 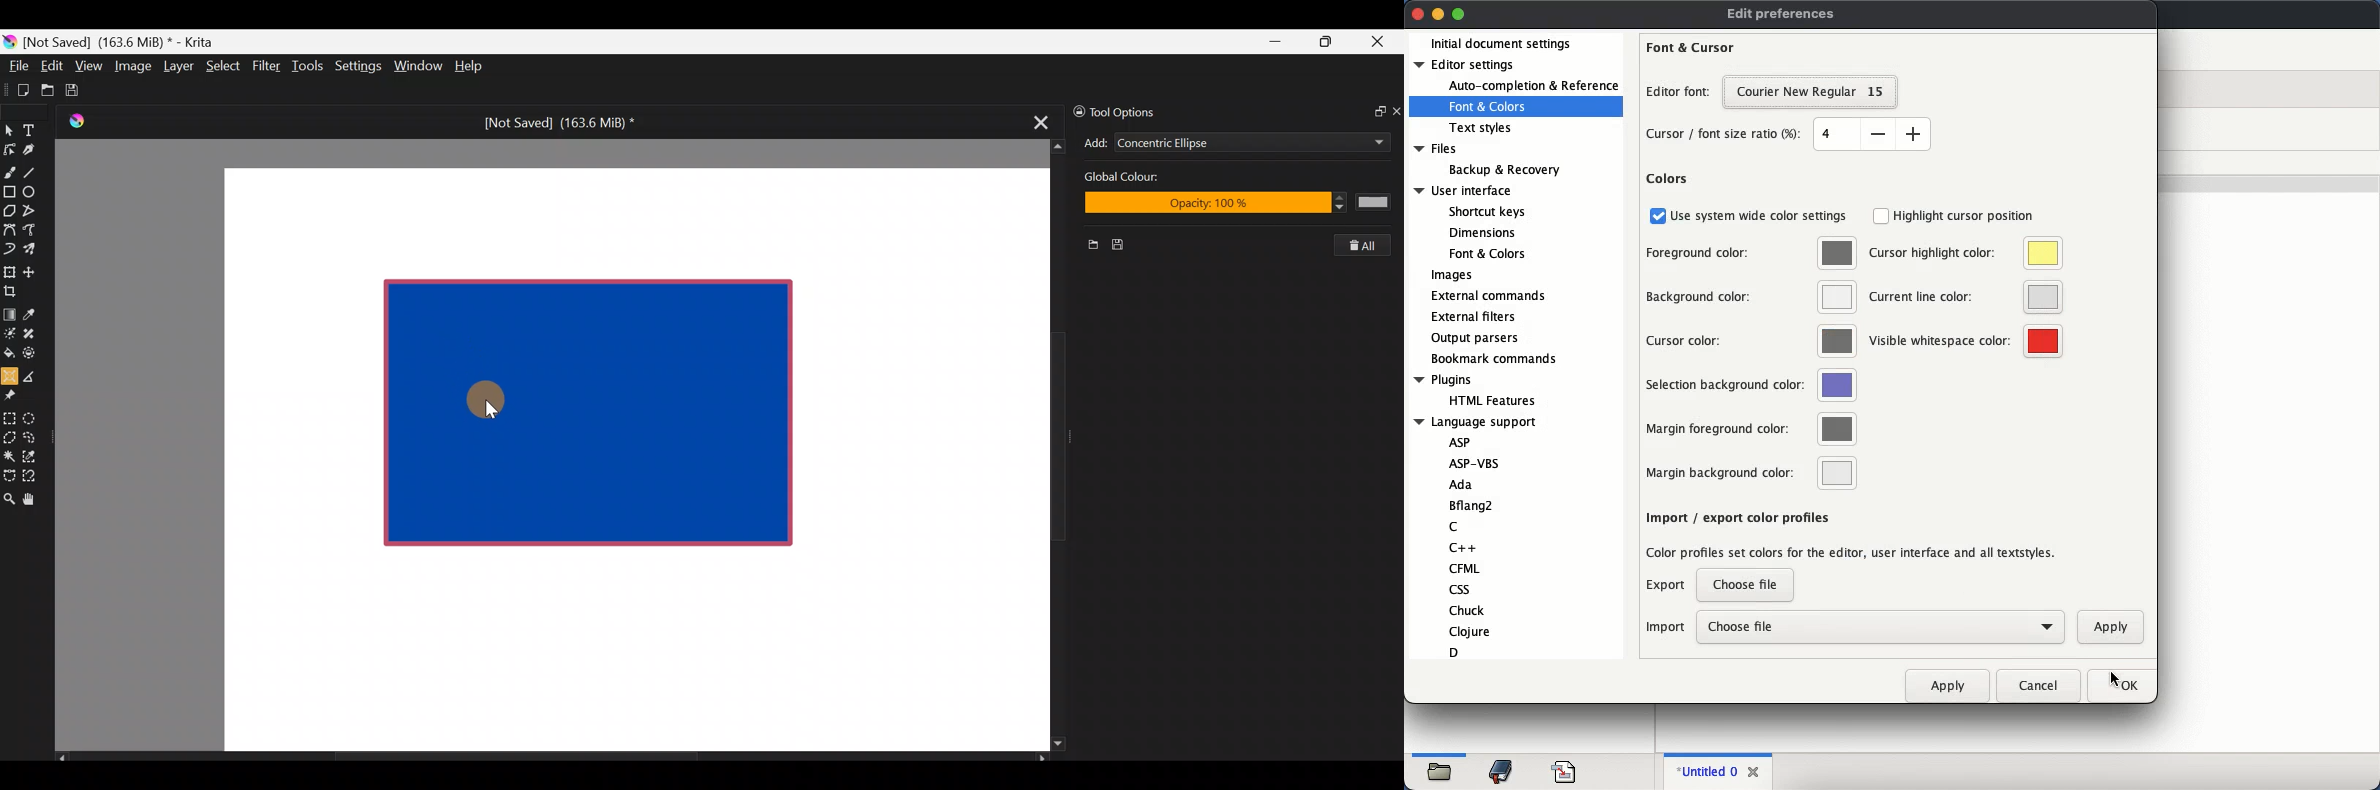 What do you see at coordinates (1751, 341) in the screenshot?
I see `cursor color` at bounding box center [1751, 341].